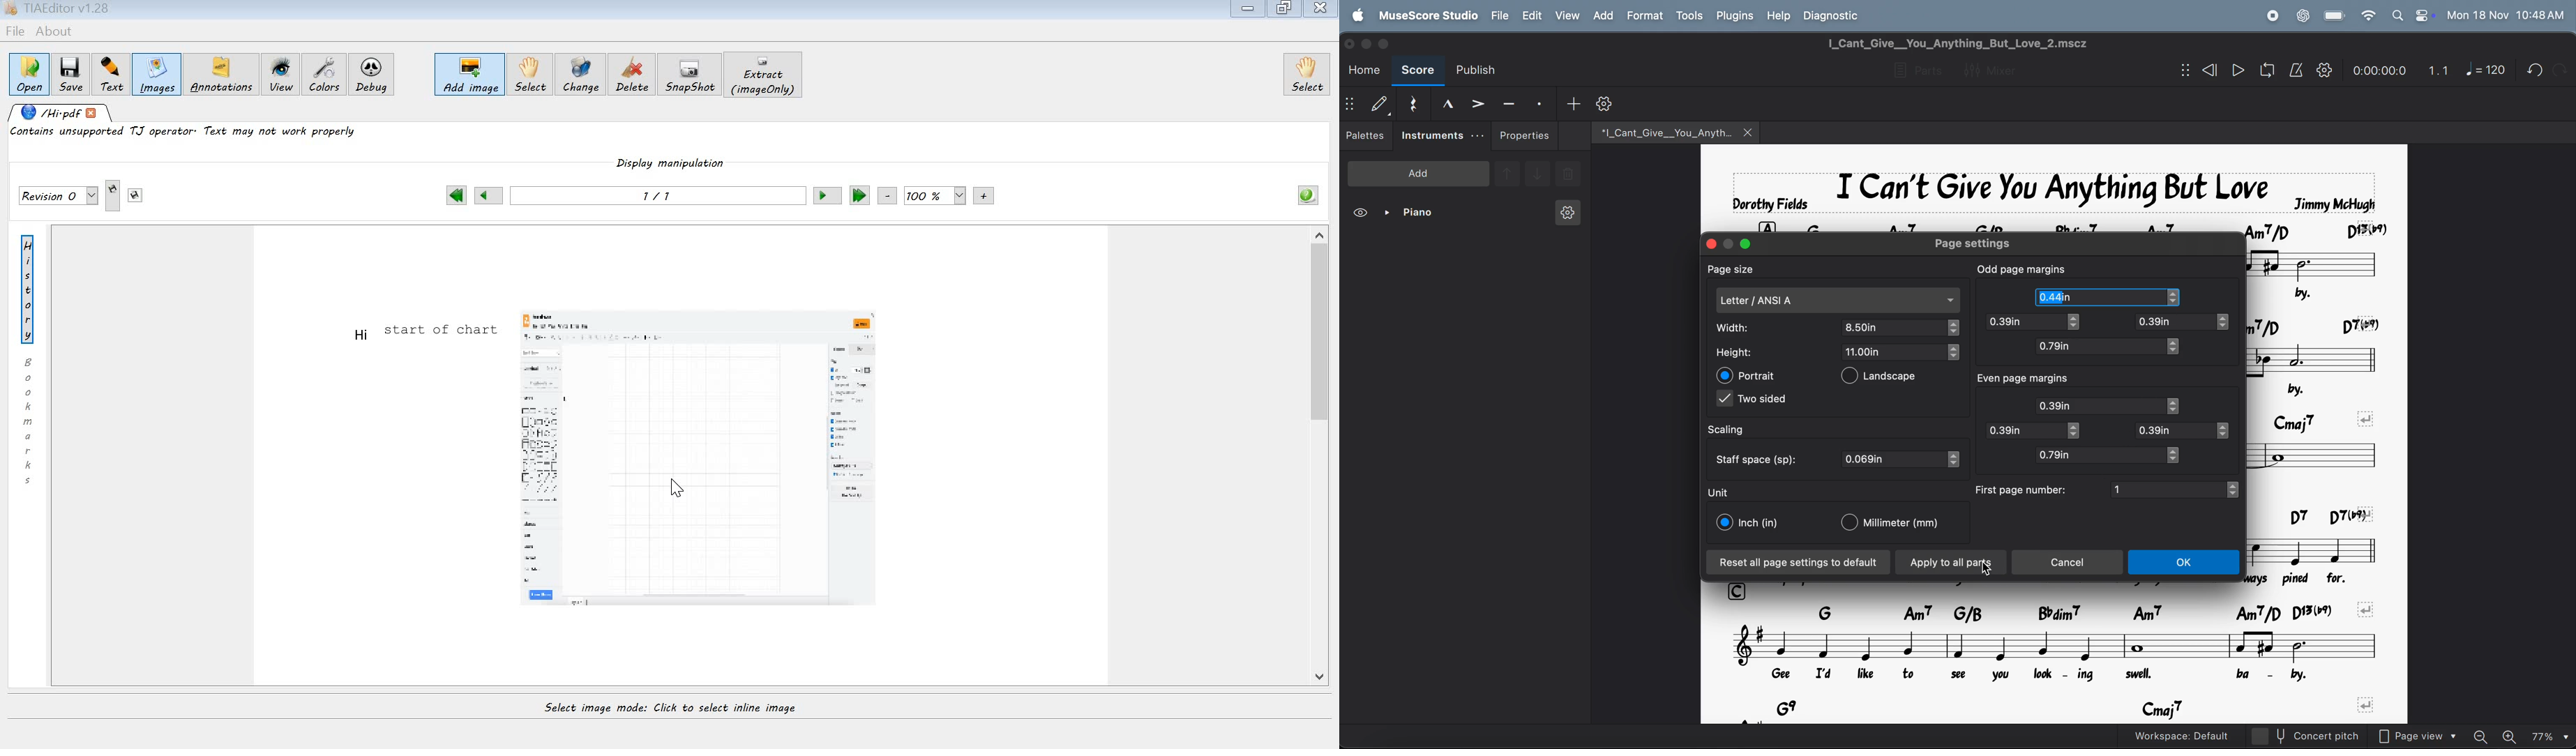  I want to click on control center, so click(2423, 15).